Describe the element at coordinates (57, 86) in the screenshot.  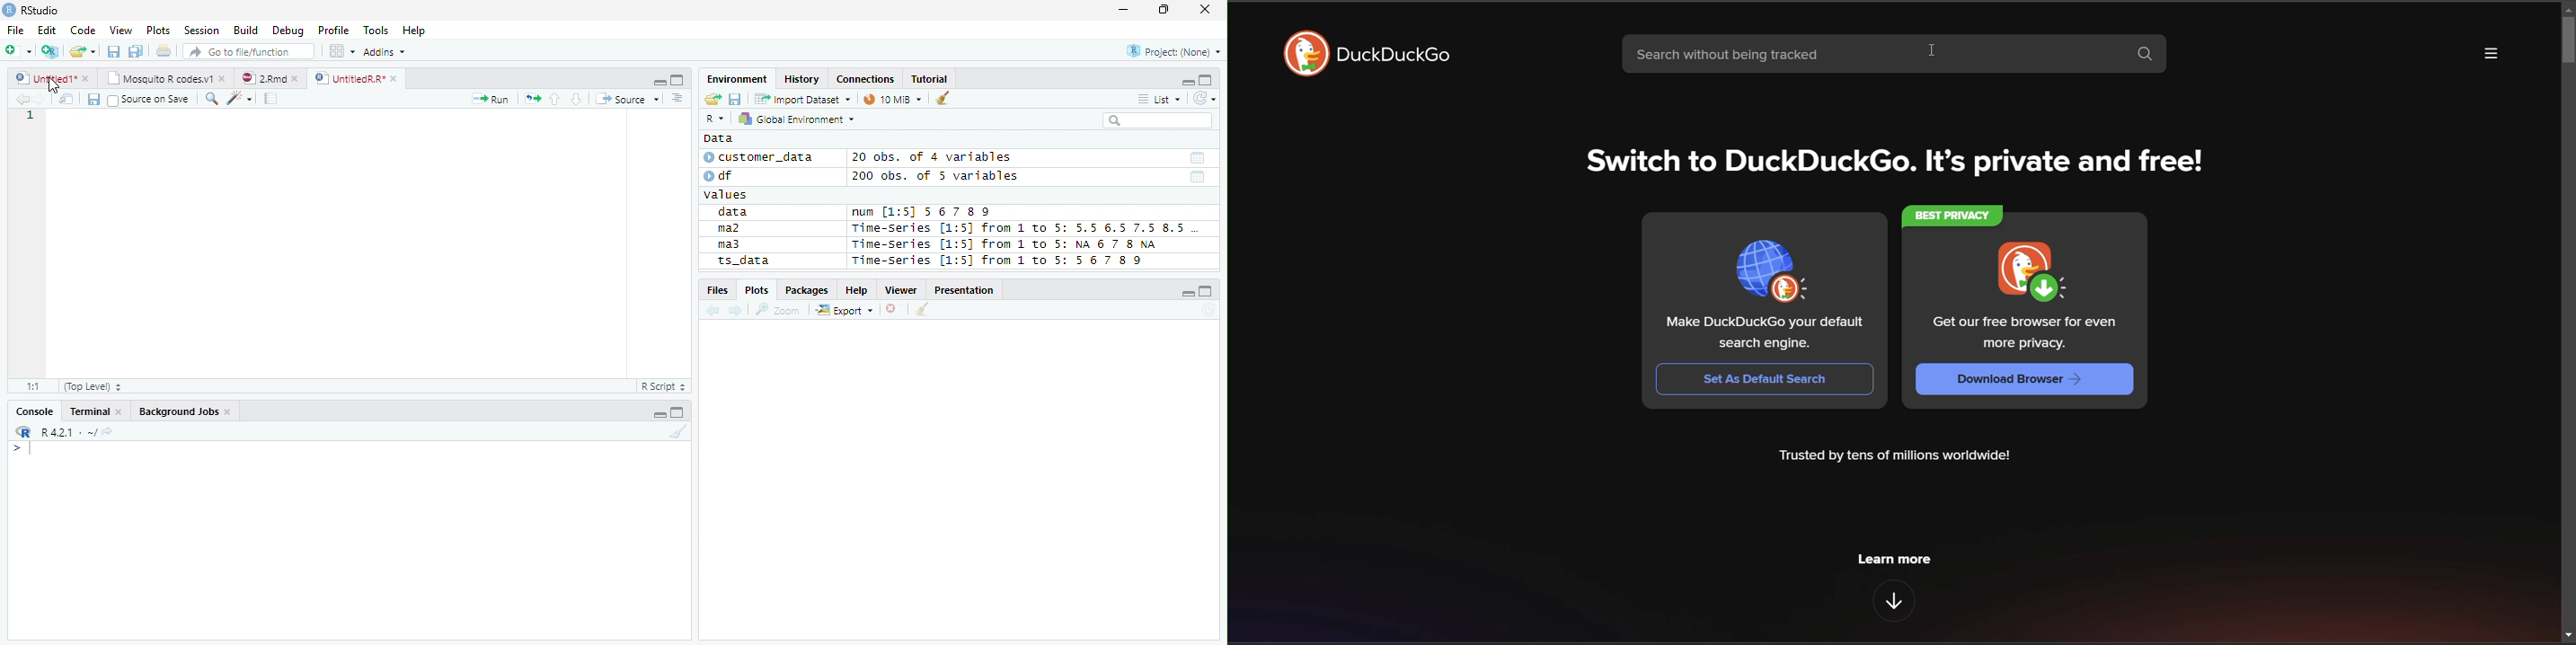
I see `Cursor` at that location.